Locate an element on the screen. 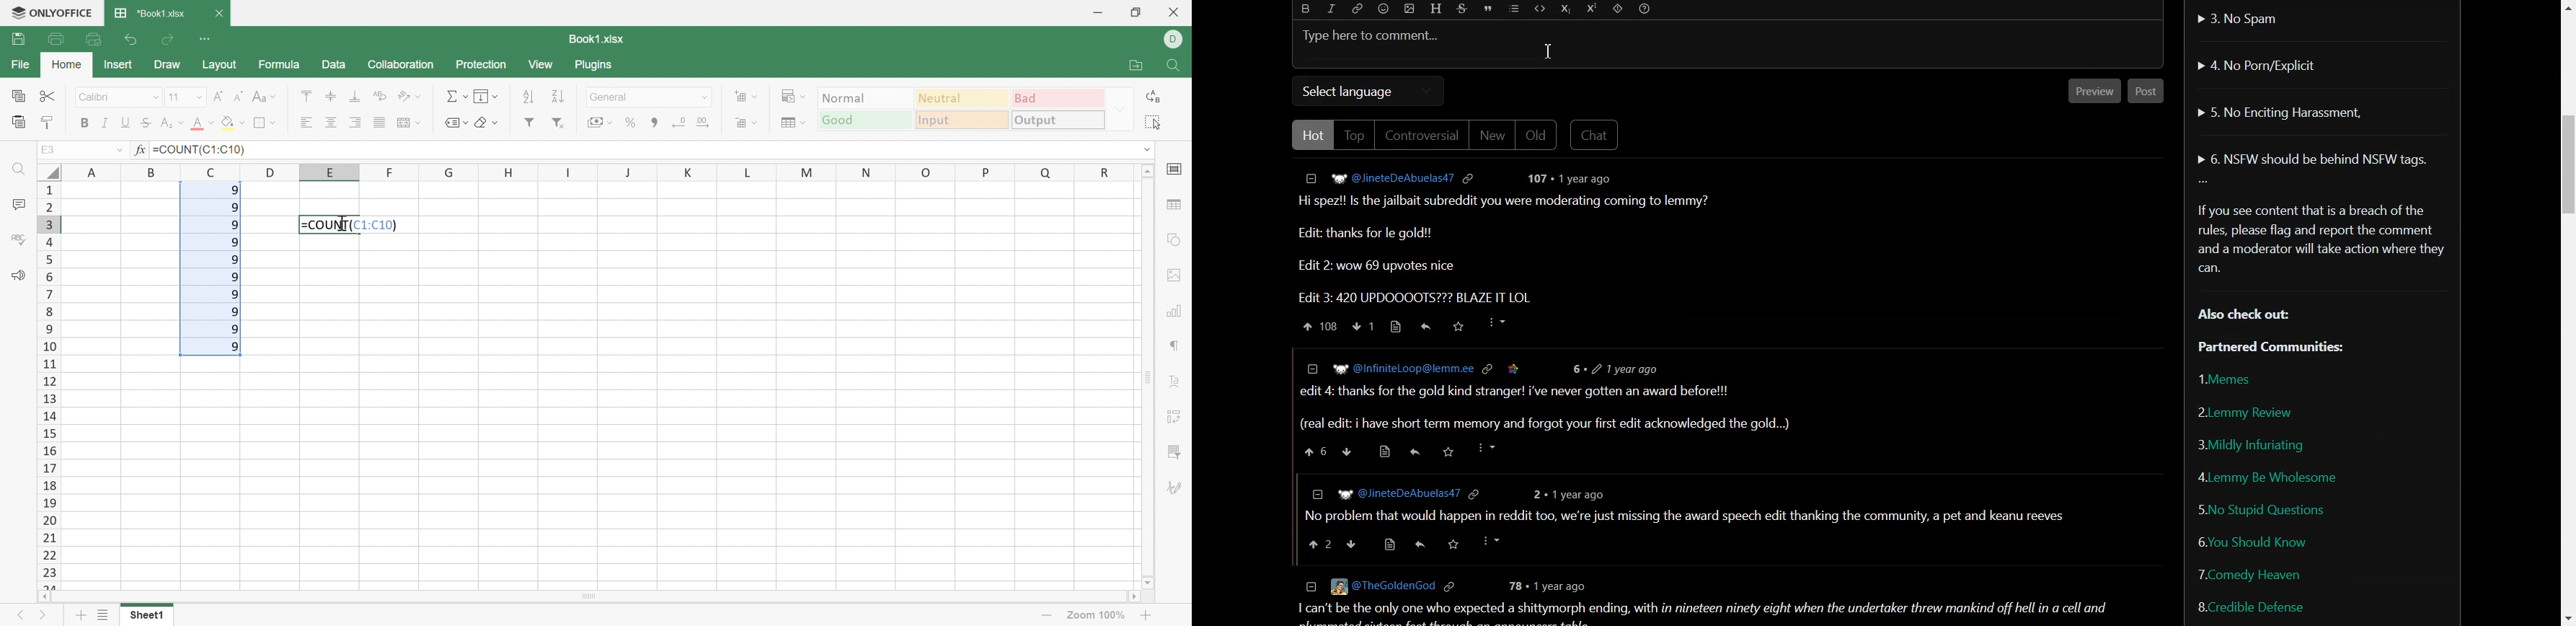 This screenshot has height=644, width=2576. Next is located at coordinates (43, 614).